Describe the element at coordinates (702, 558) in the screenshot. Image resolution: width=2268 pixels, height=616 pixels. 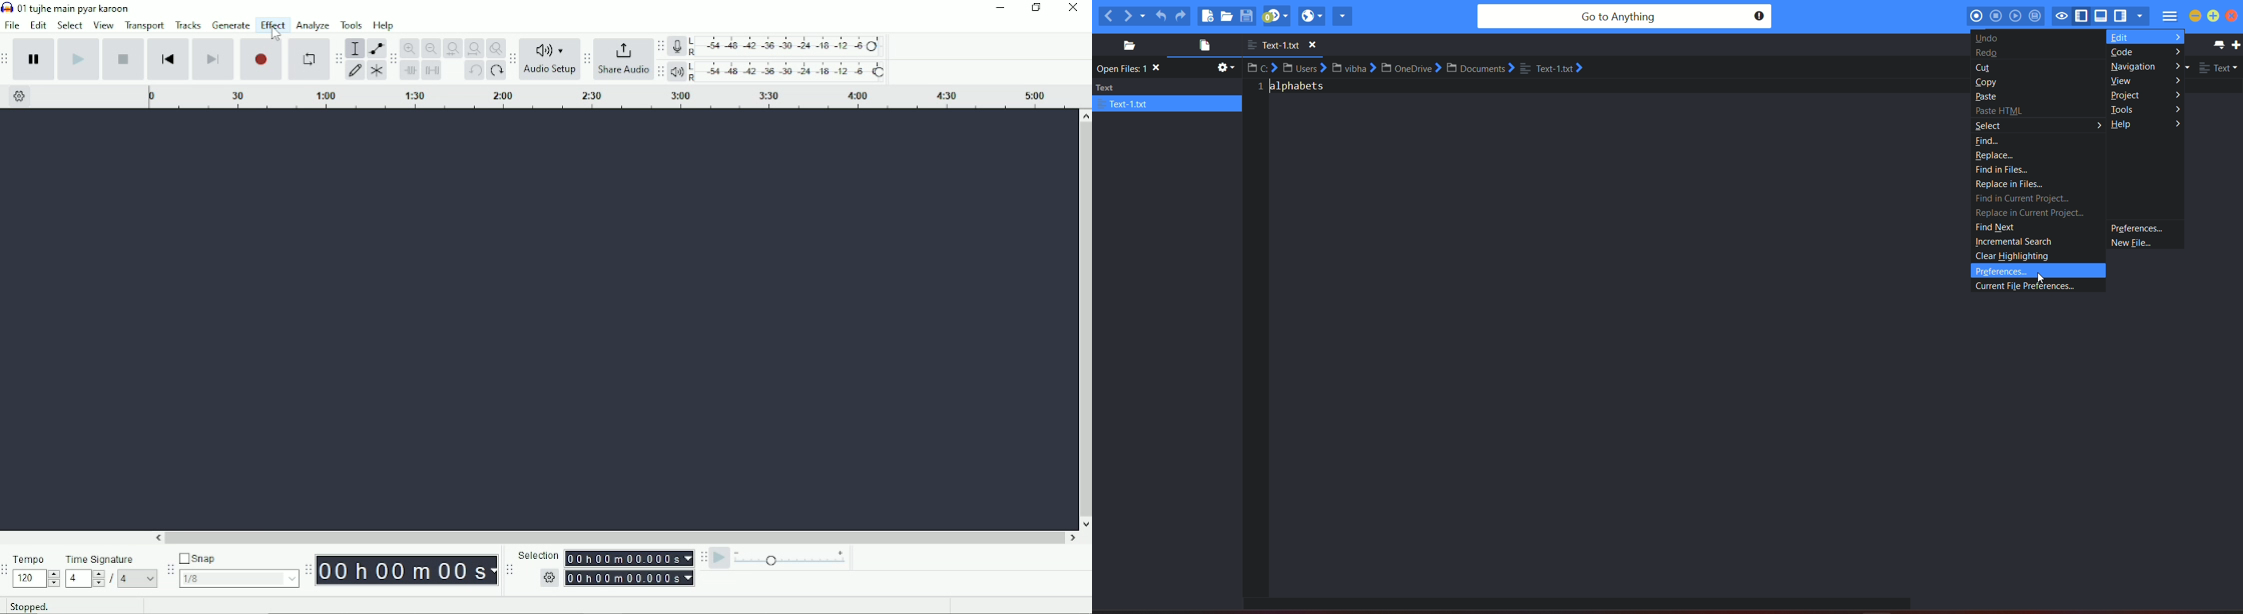
I see `Audacity play-at-speed toolbar` at that location.